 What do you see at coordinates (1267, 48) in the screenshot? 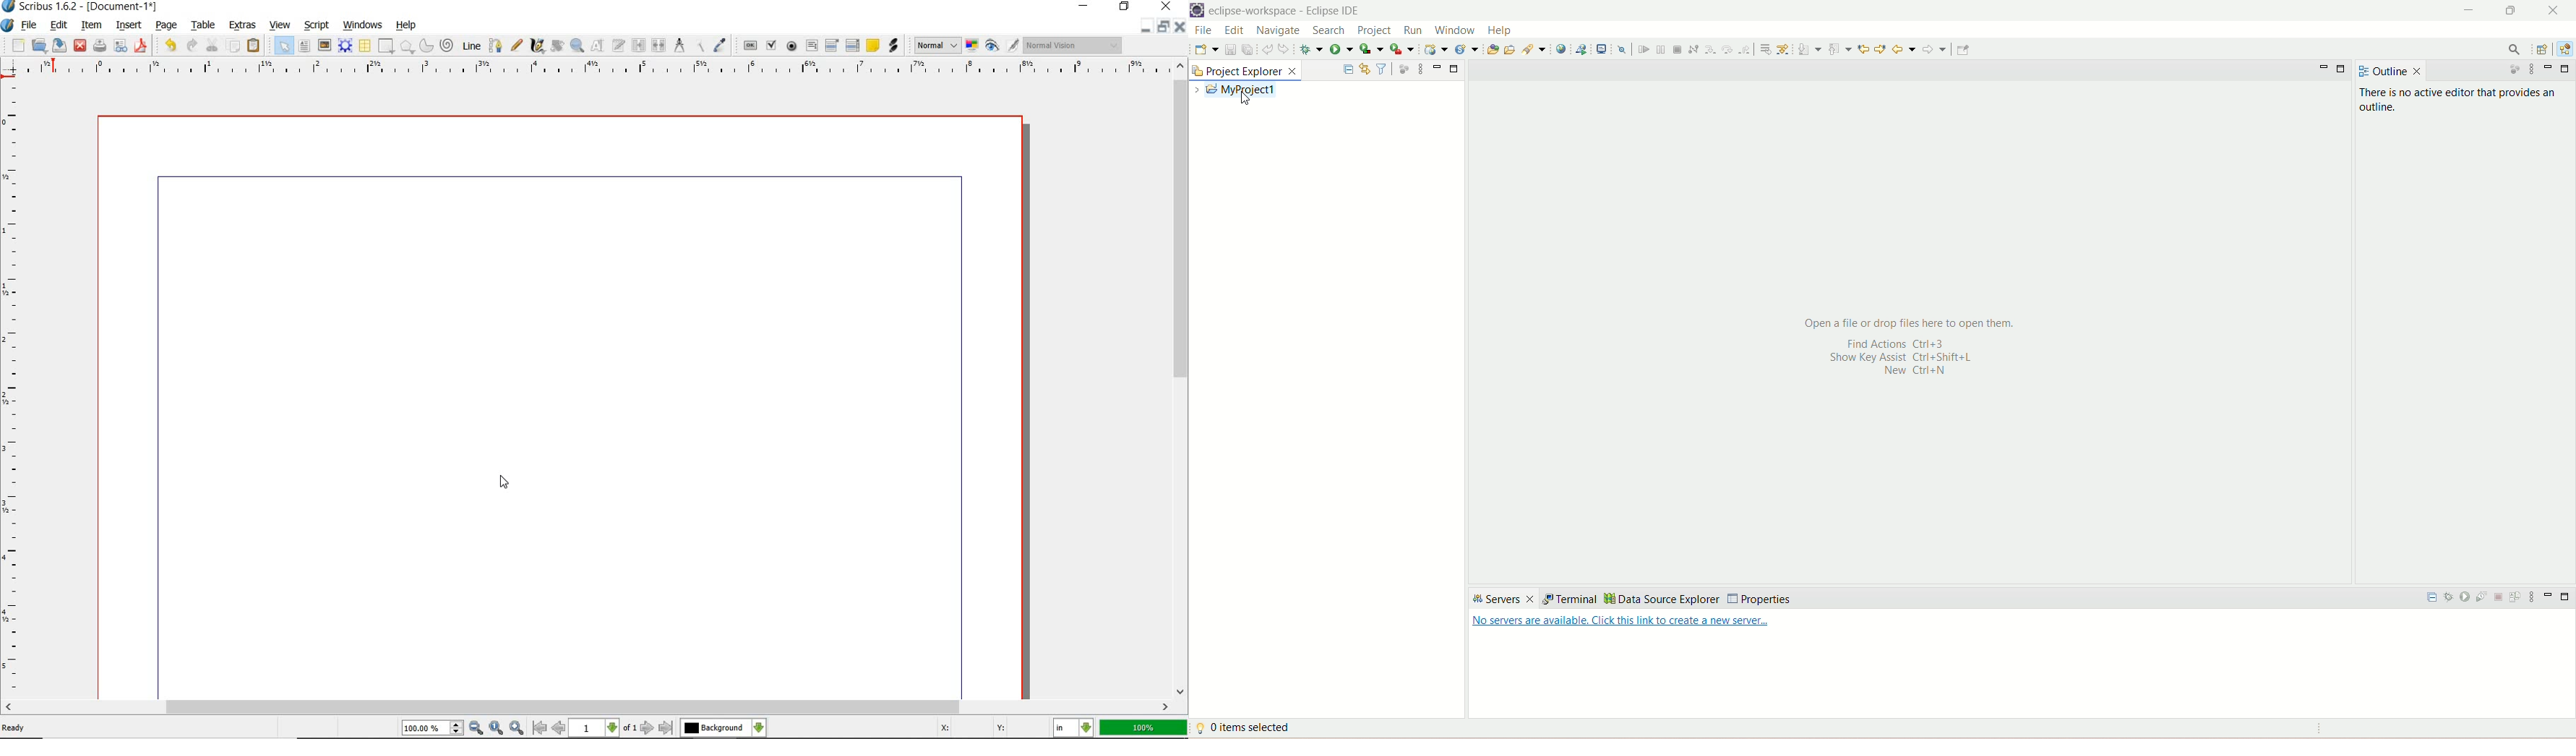
I see `undo` at bounding box center [1267, 48].